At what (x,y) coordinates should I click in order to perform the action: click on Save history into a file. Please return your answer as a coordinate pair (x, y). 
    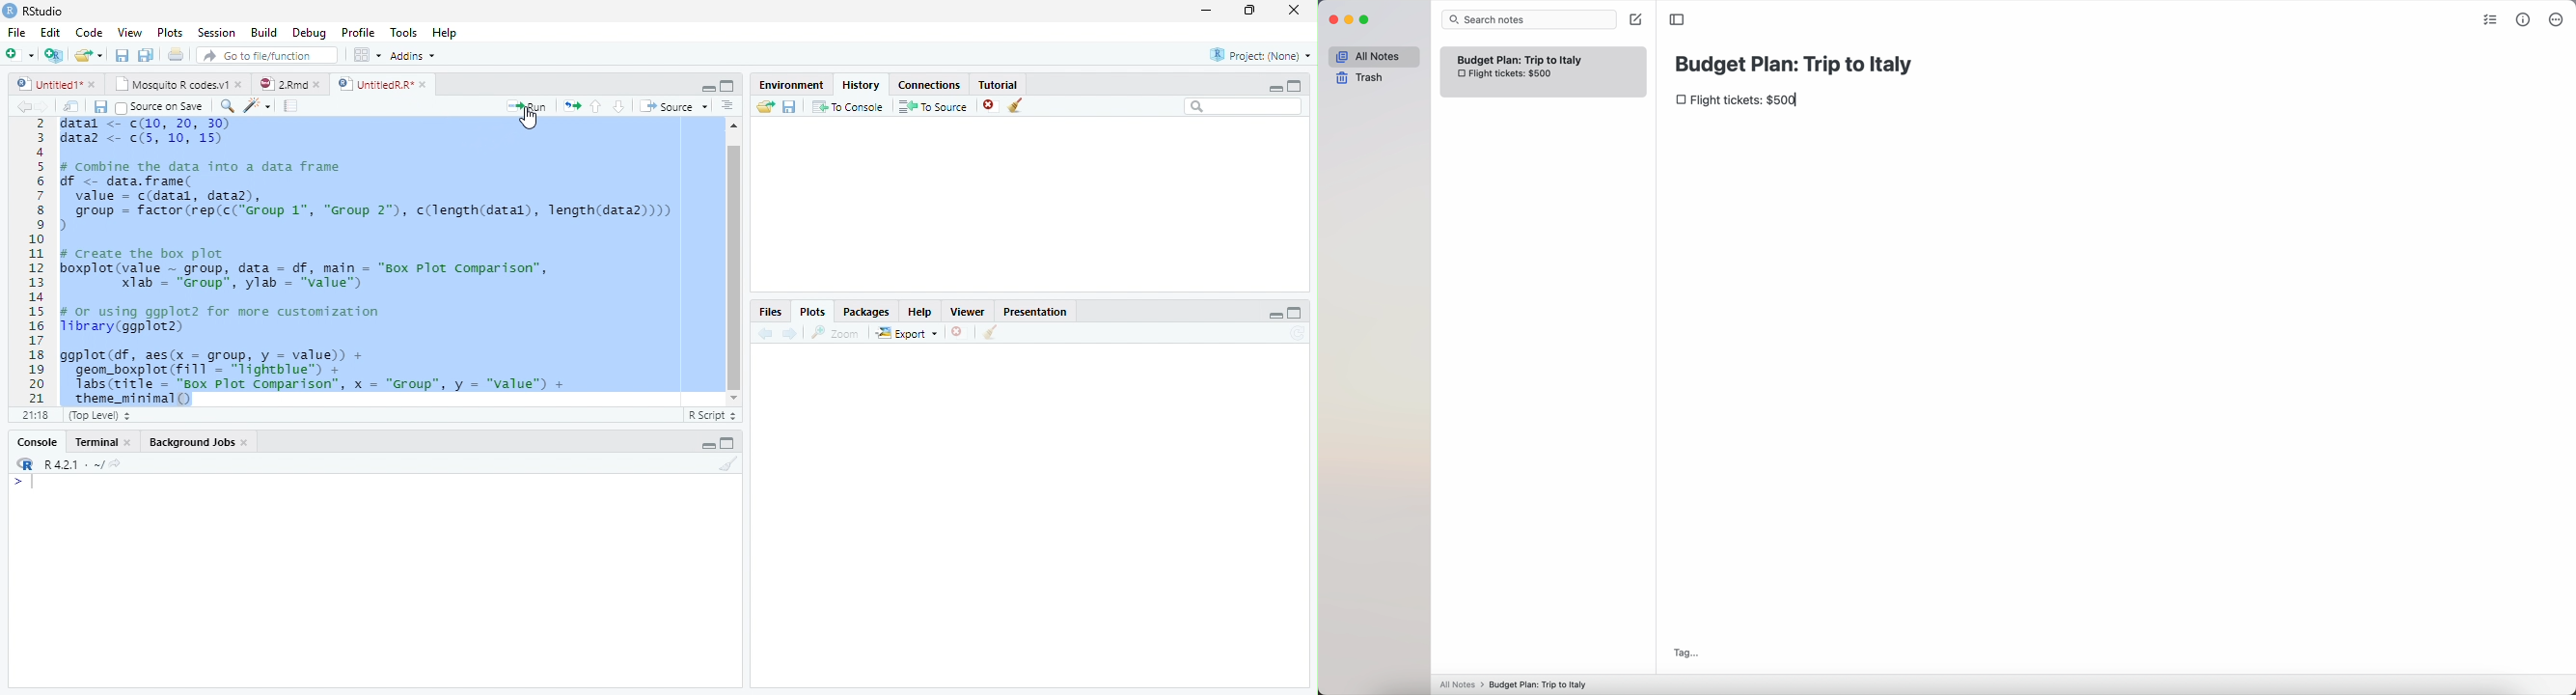
    Looking at the image, I should click on (790, 106).